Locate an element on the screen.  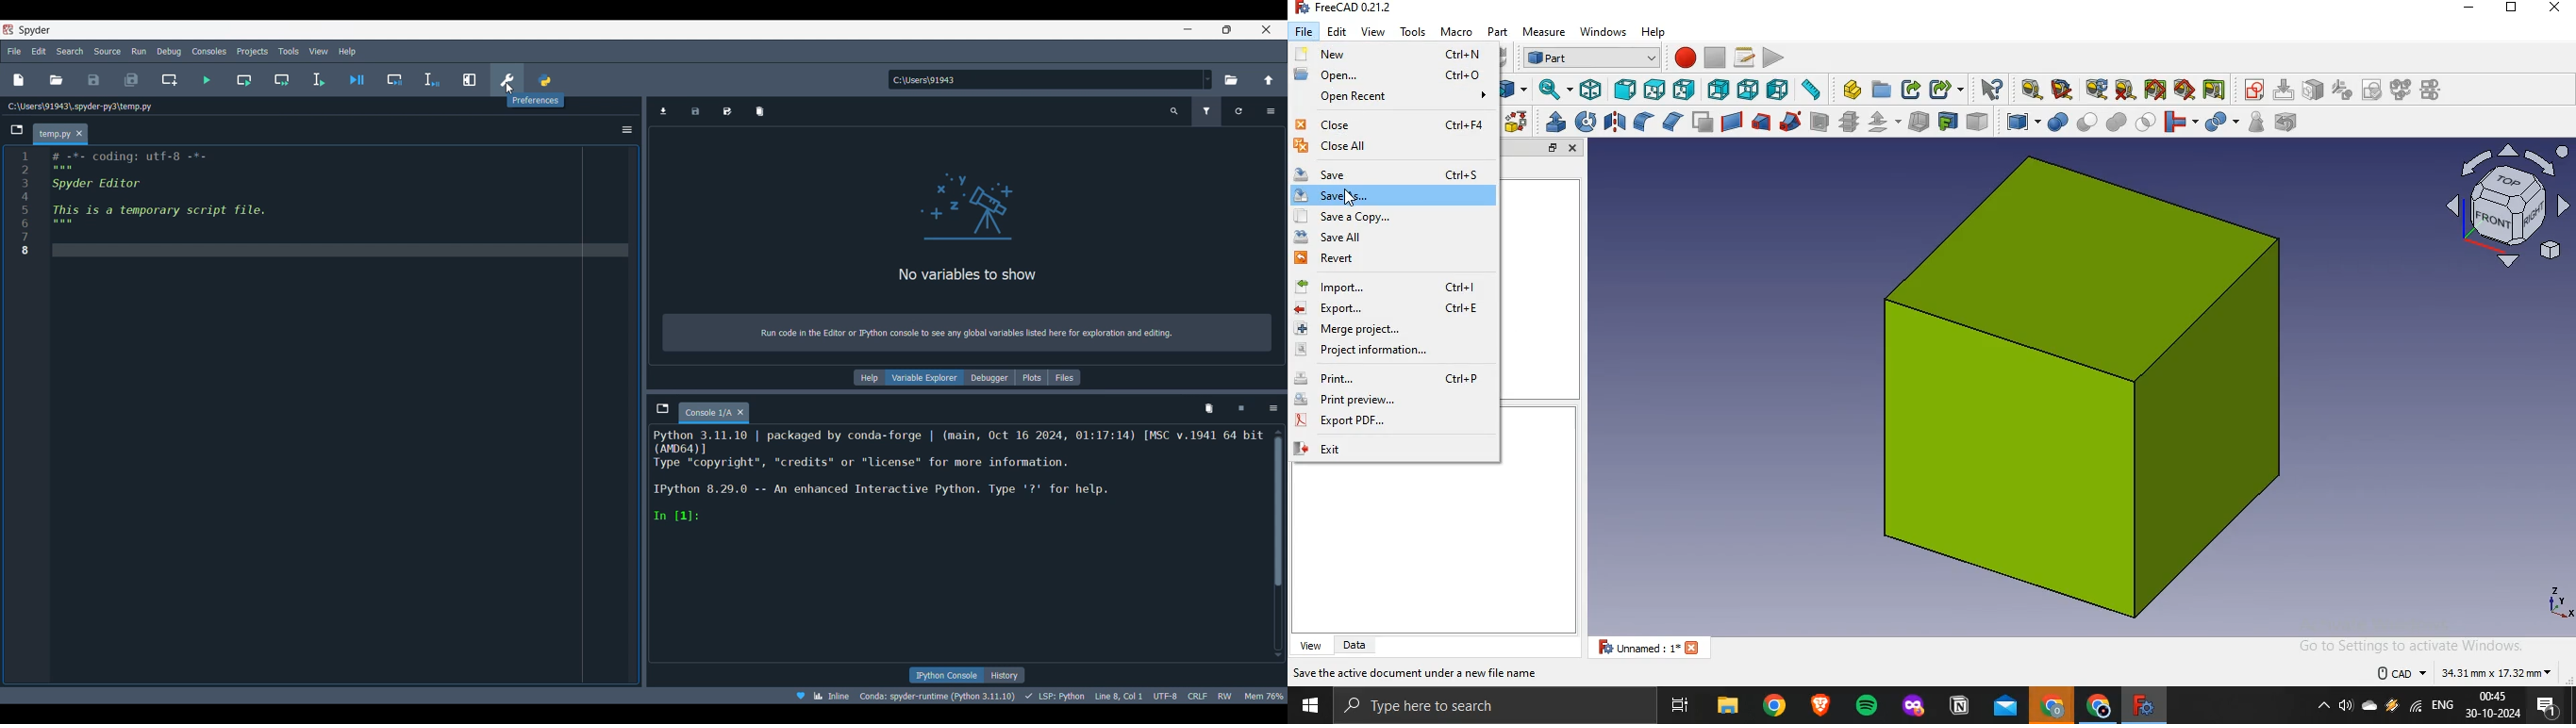
Help is located at coordinates (869, 377).